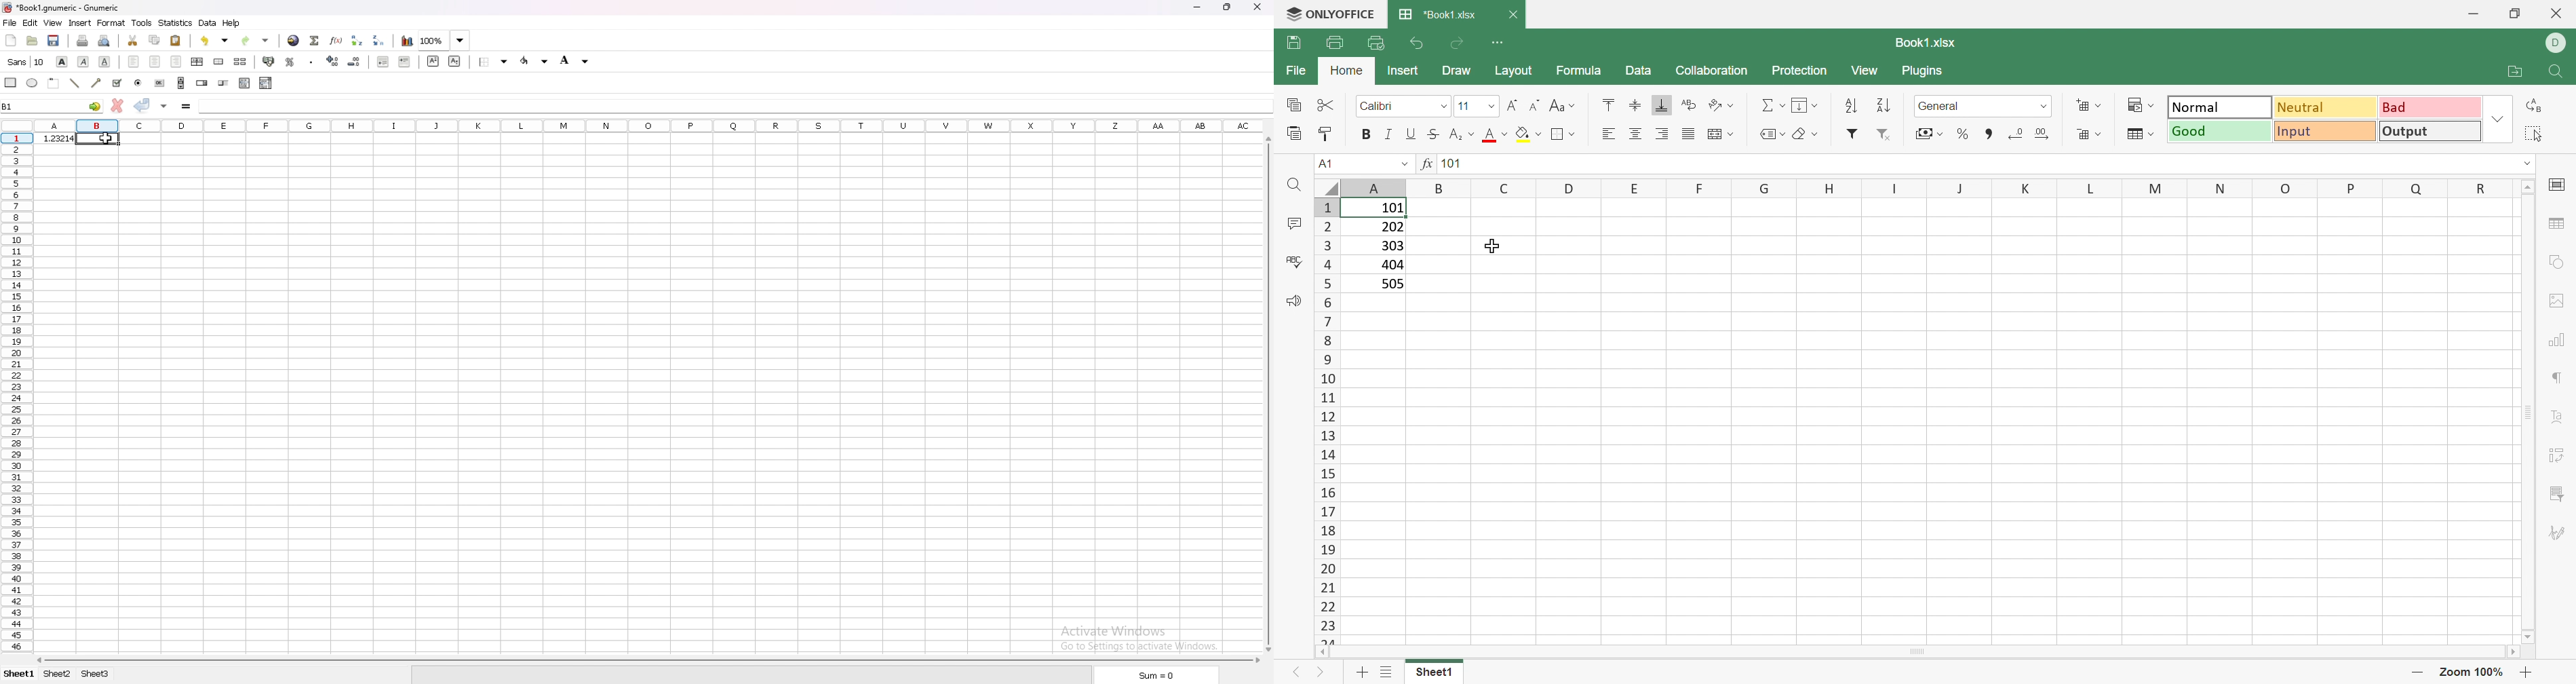  Describe the element at coordinates (2219, 106) in the screenshot. I see `Normal` at that location.